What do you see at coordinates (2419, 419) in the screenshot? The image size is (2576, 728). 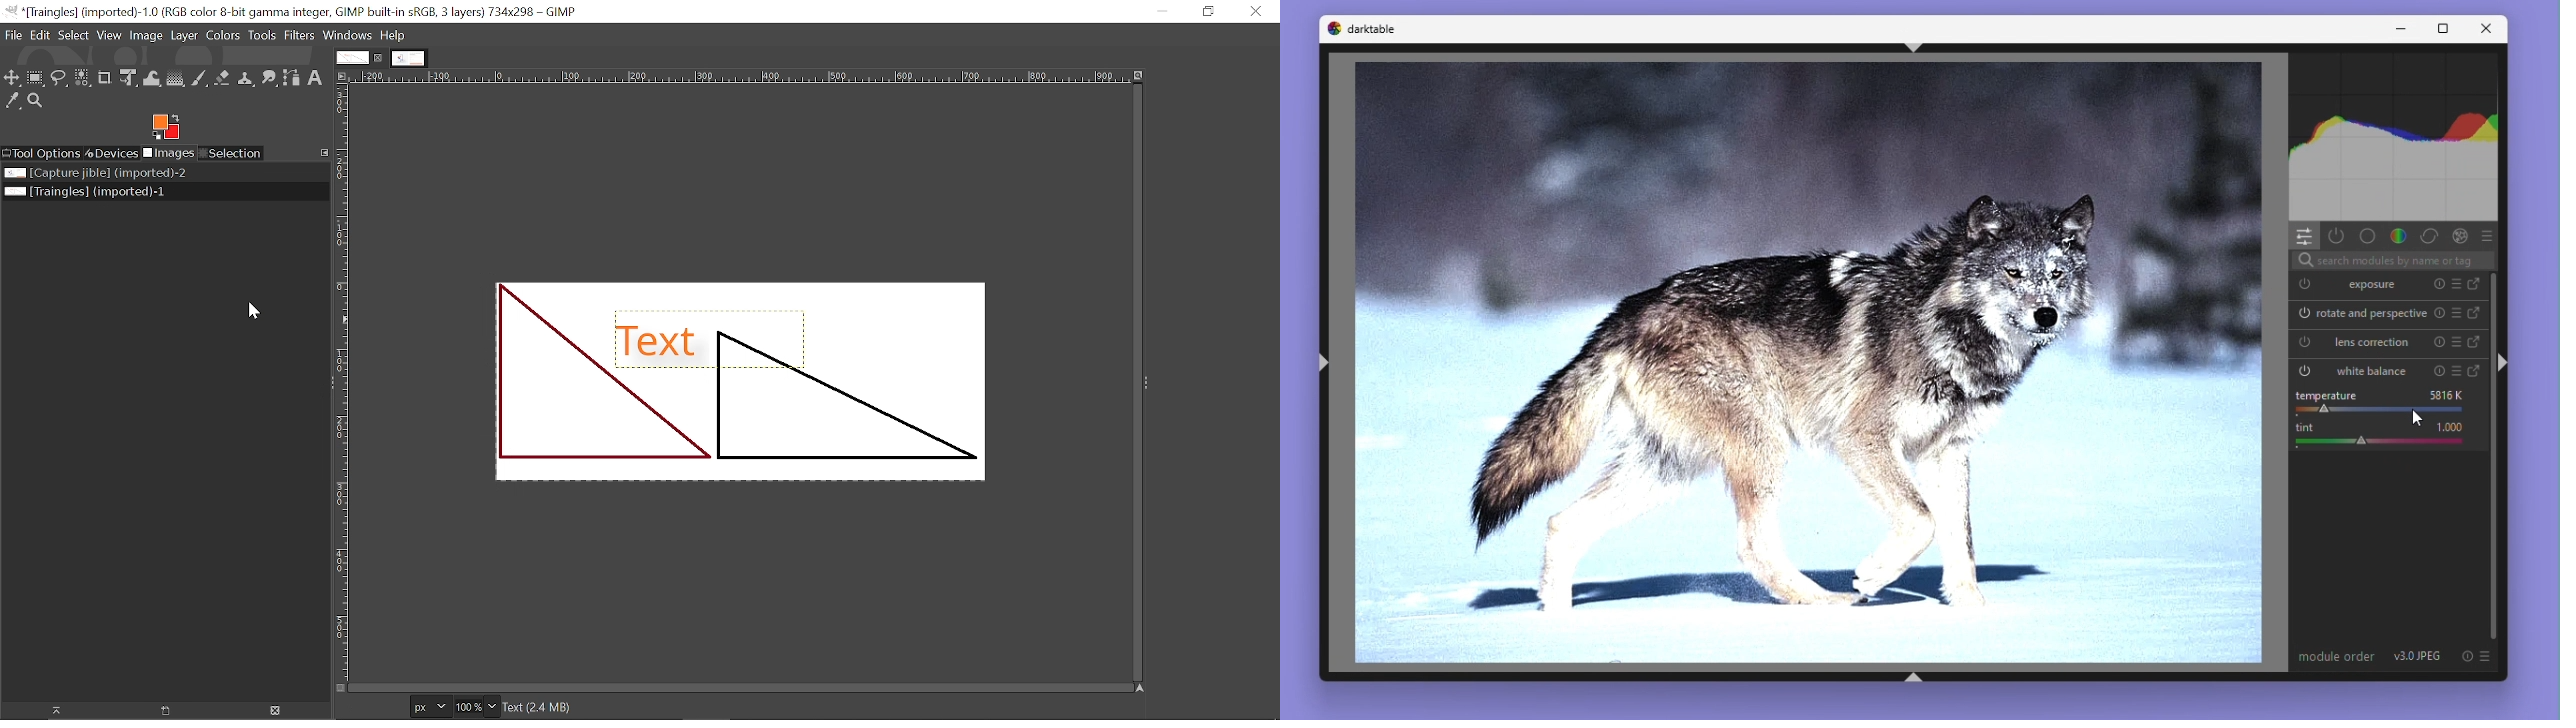 I see `cursor` at bounding box center [2419, 419].